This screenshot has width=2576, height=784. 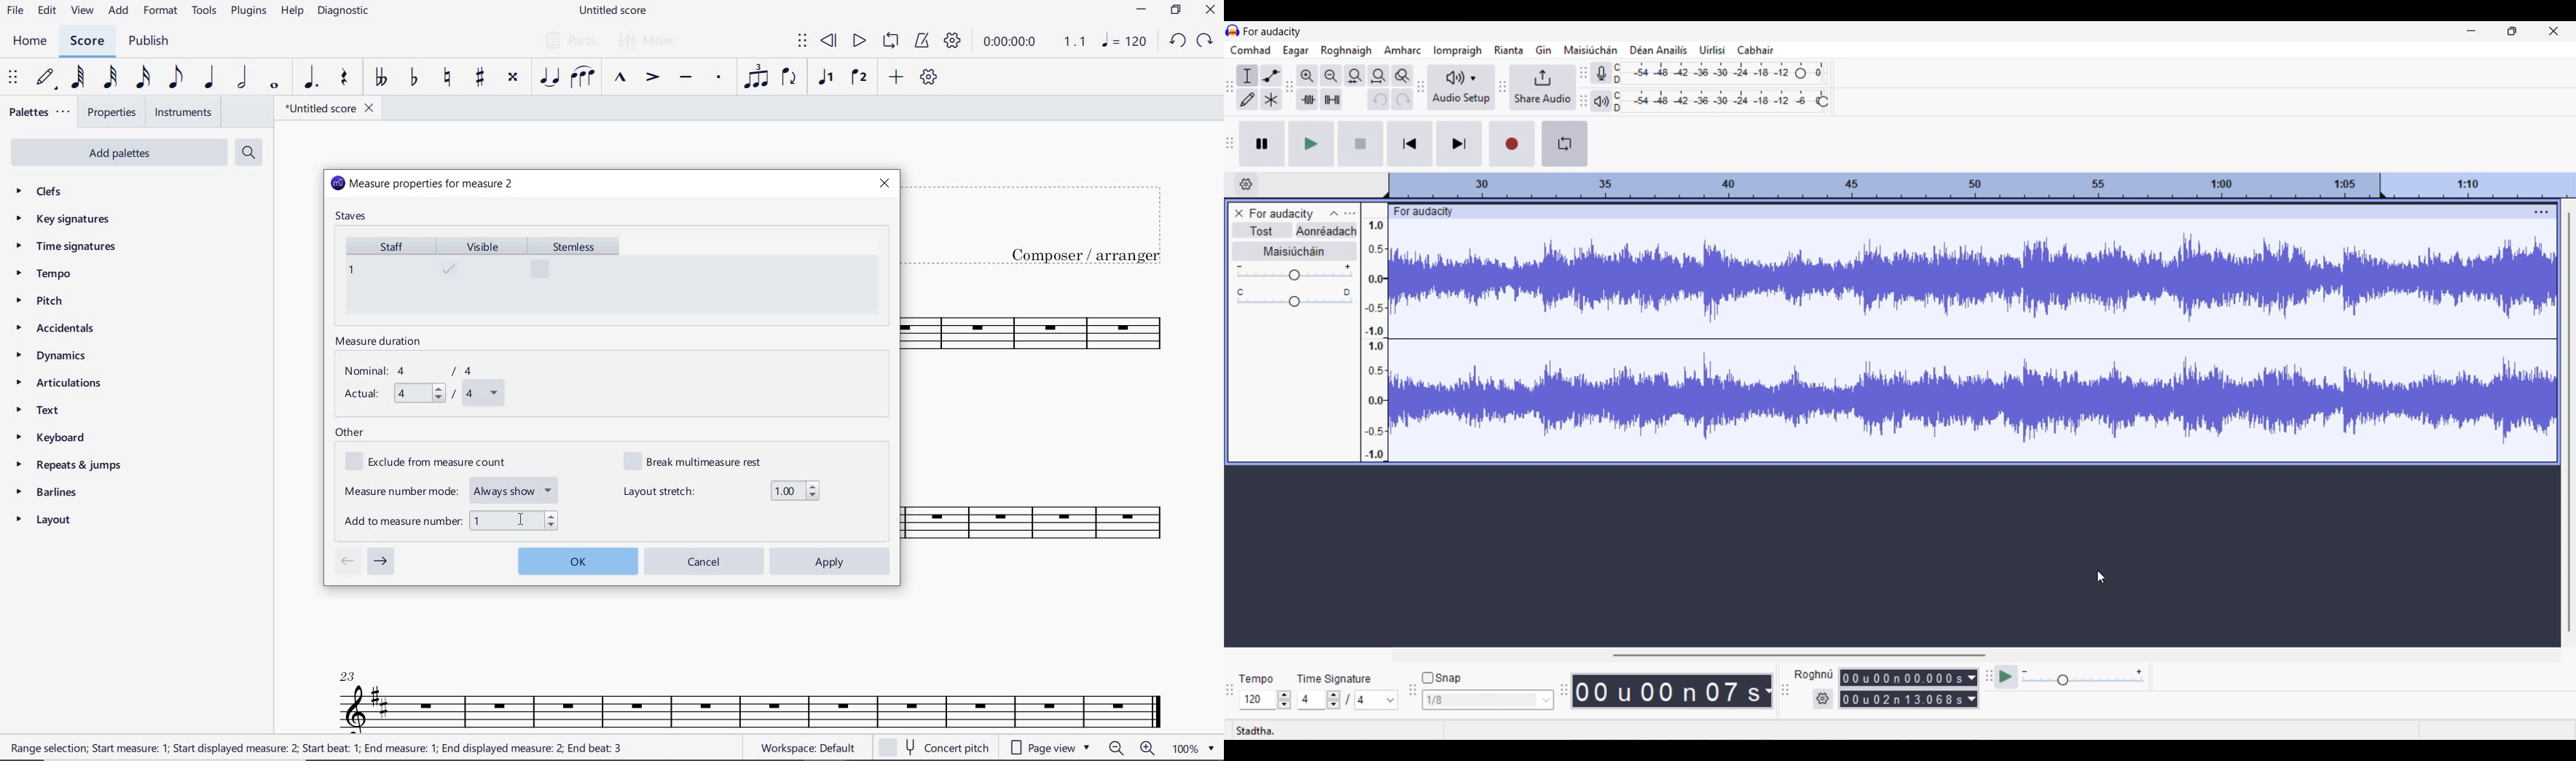 What do you see at coordinates (1335, 679) in the screenshot?
I see `Indicates time signature settings` at bounding box center [1335, 679].